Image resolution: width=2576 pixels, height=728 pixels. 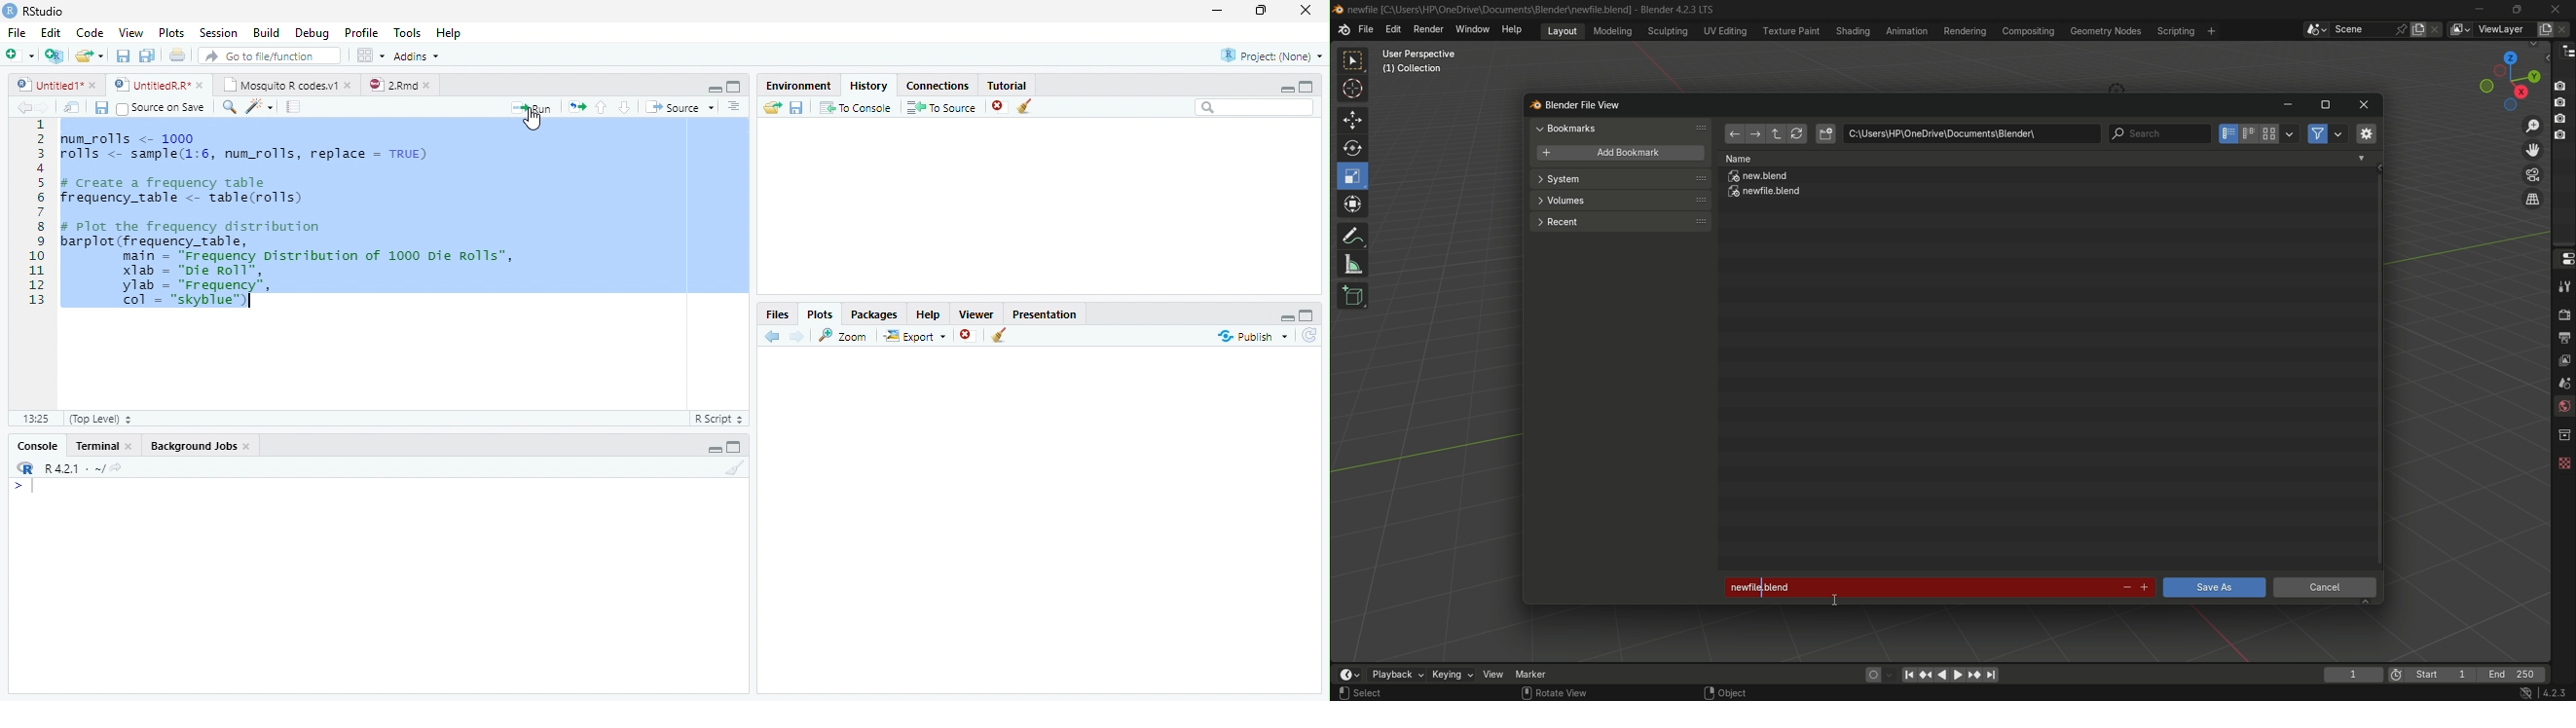 I want to click on Build, so click(x=268, y=32).